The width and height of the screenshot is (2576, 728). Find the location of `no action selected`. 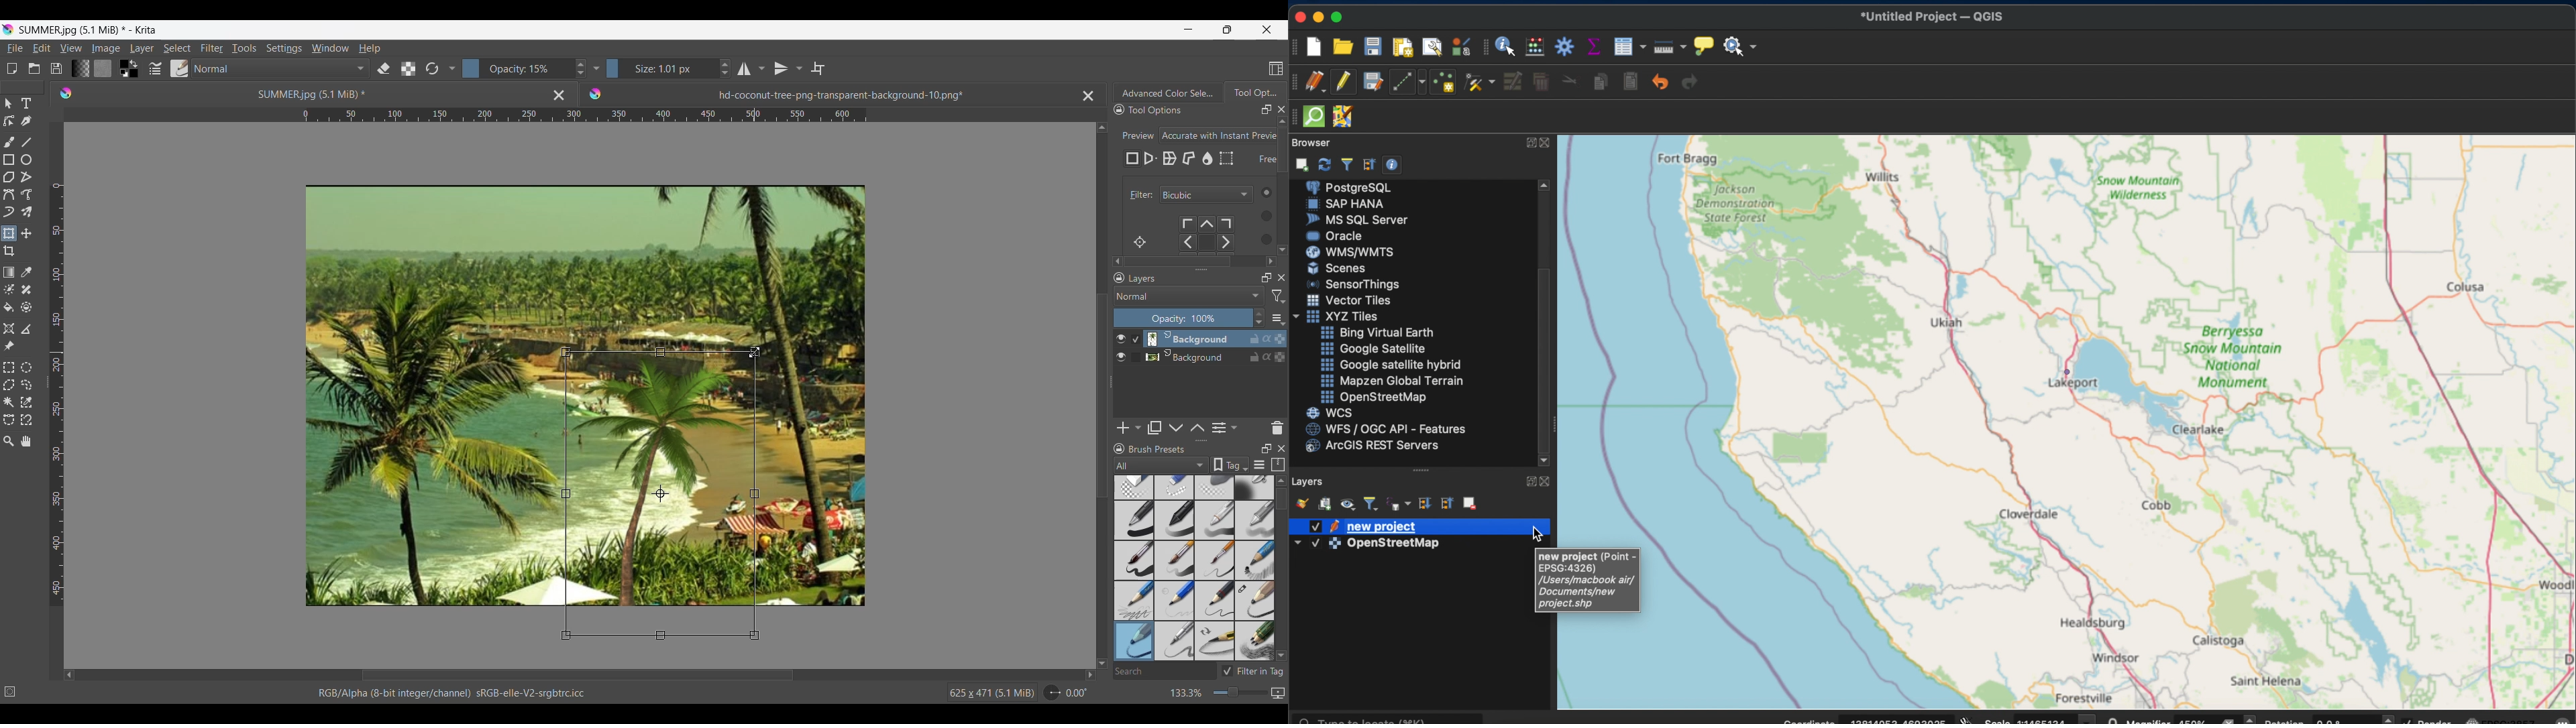

no action selected is located at coordinates (1741, 46).